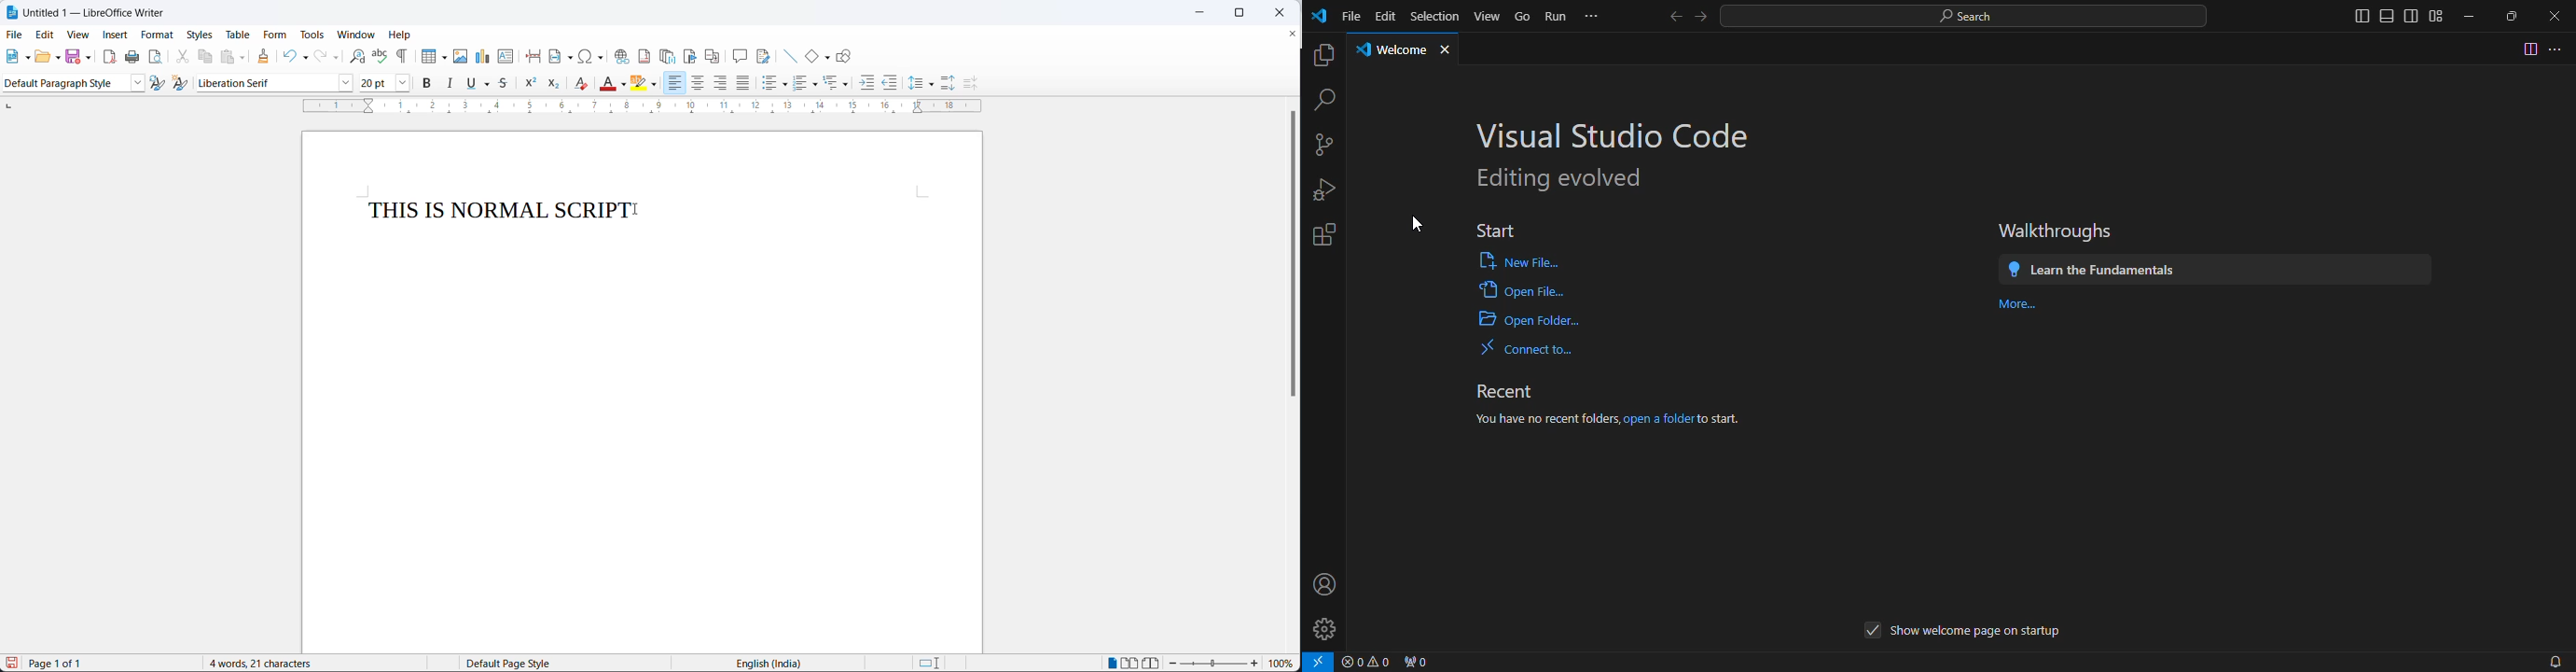  What do you see at coordinates (357, 34) in the screenshot?
I see `window` at bounding box center [357, 34].